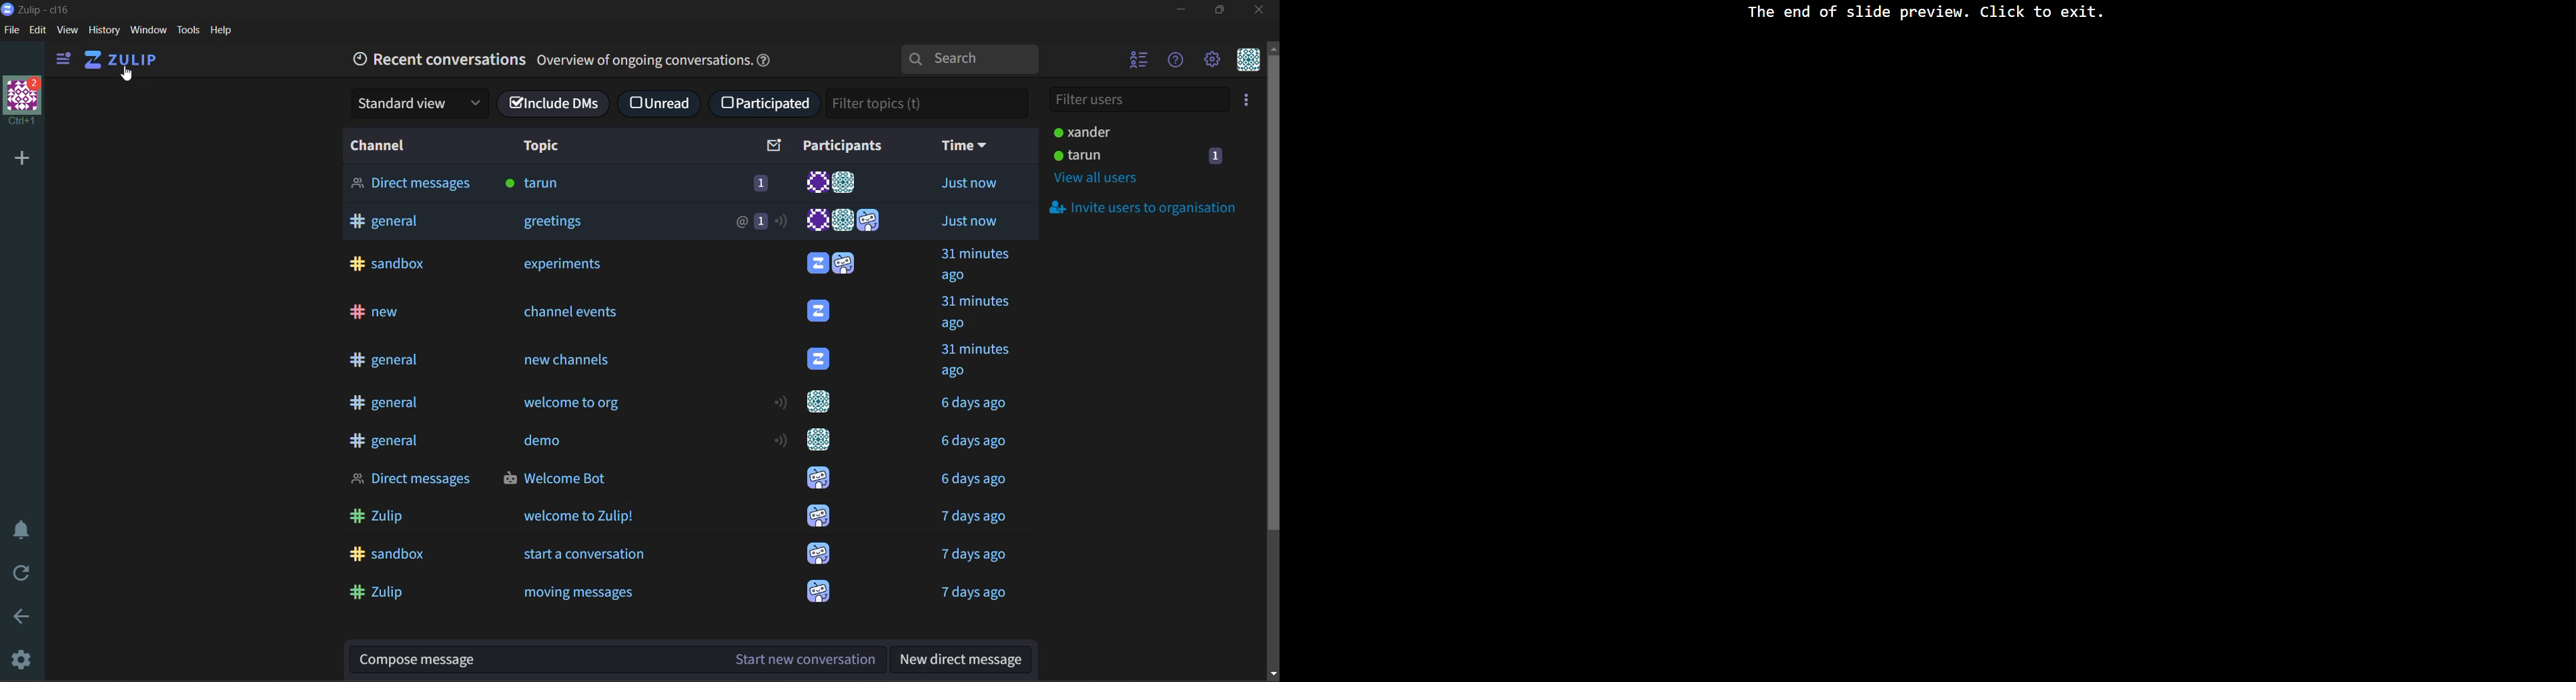  What do you see at coordinates (1138, 61) in the screenshot?
I see `hide user list` at bounding box center [1138, 61].